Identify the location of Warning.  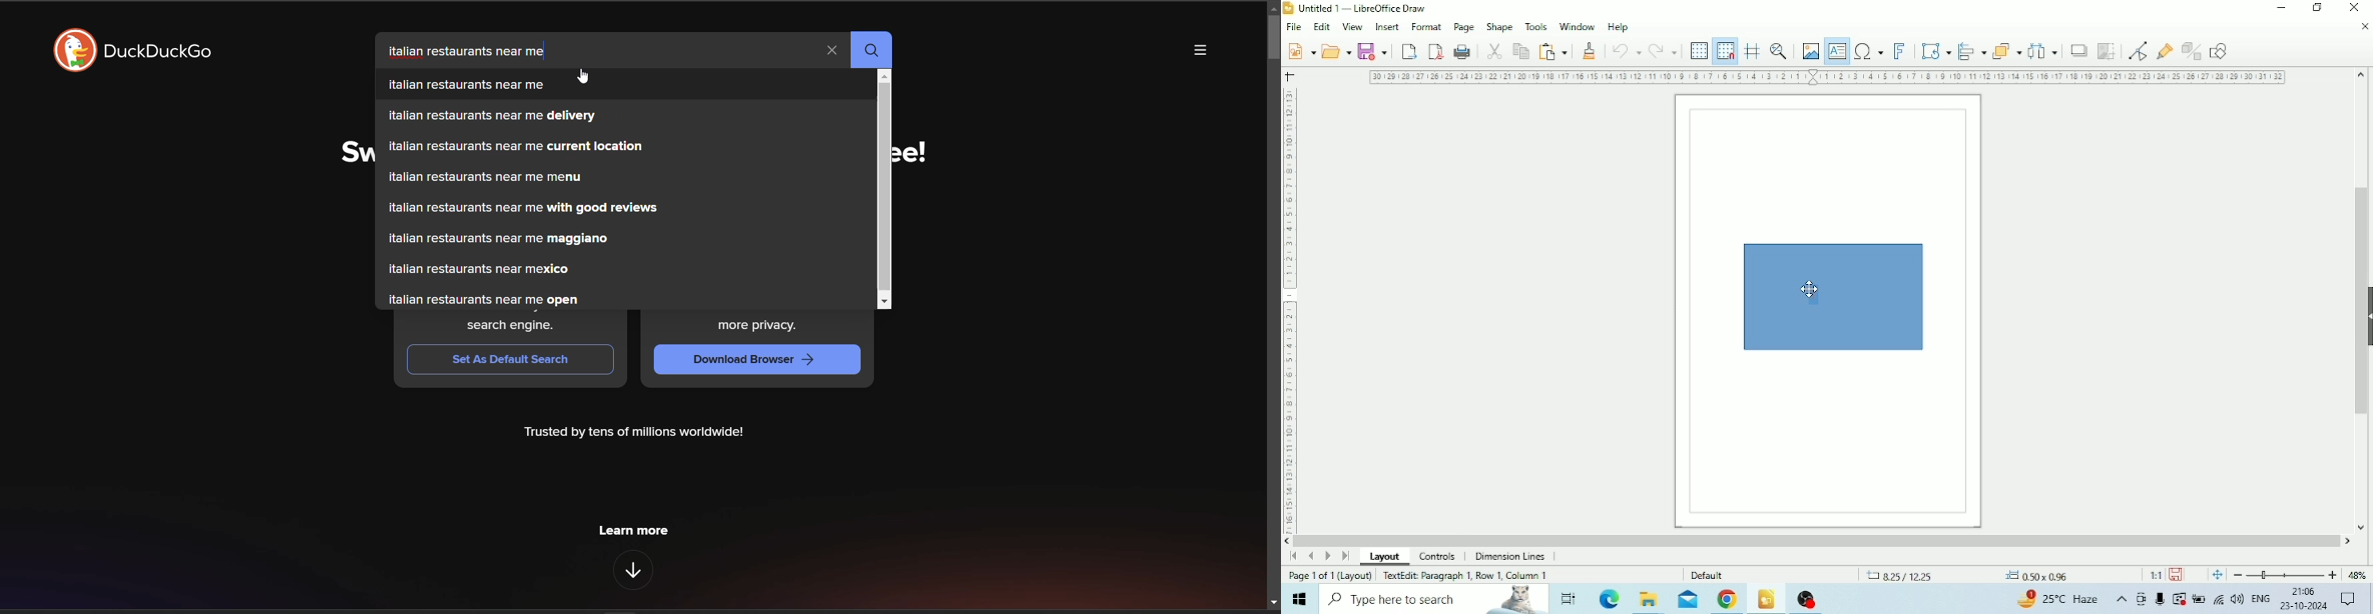
(2179, 599).